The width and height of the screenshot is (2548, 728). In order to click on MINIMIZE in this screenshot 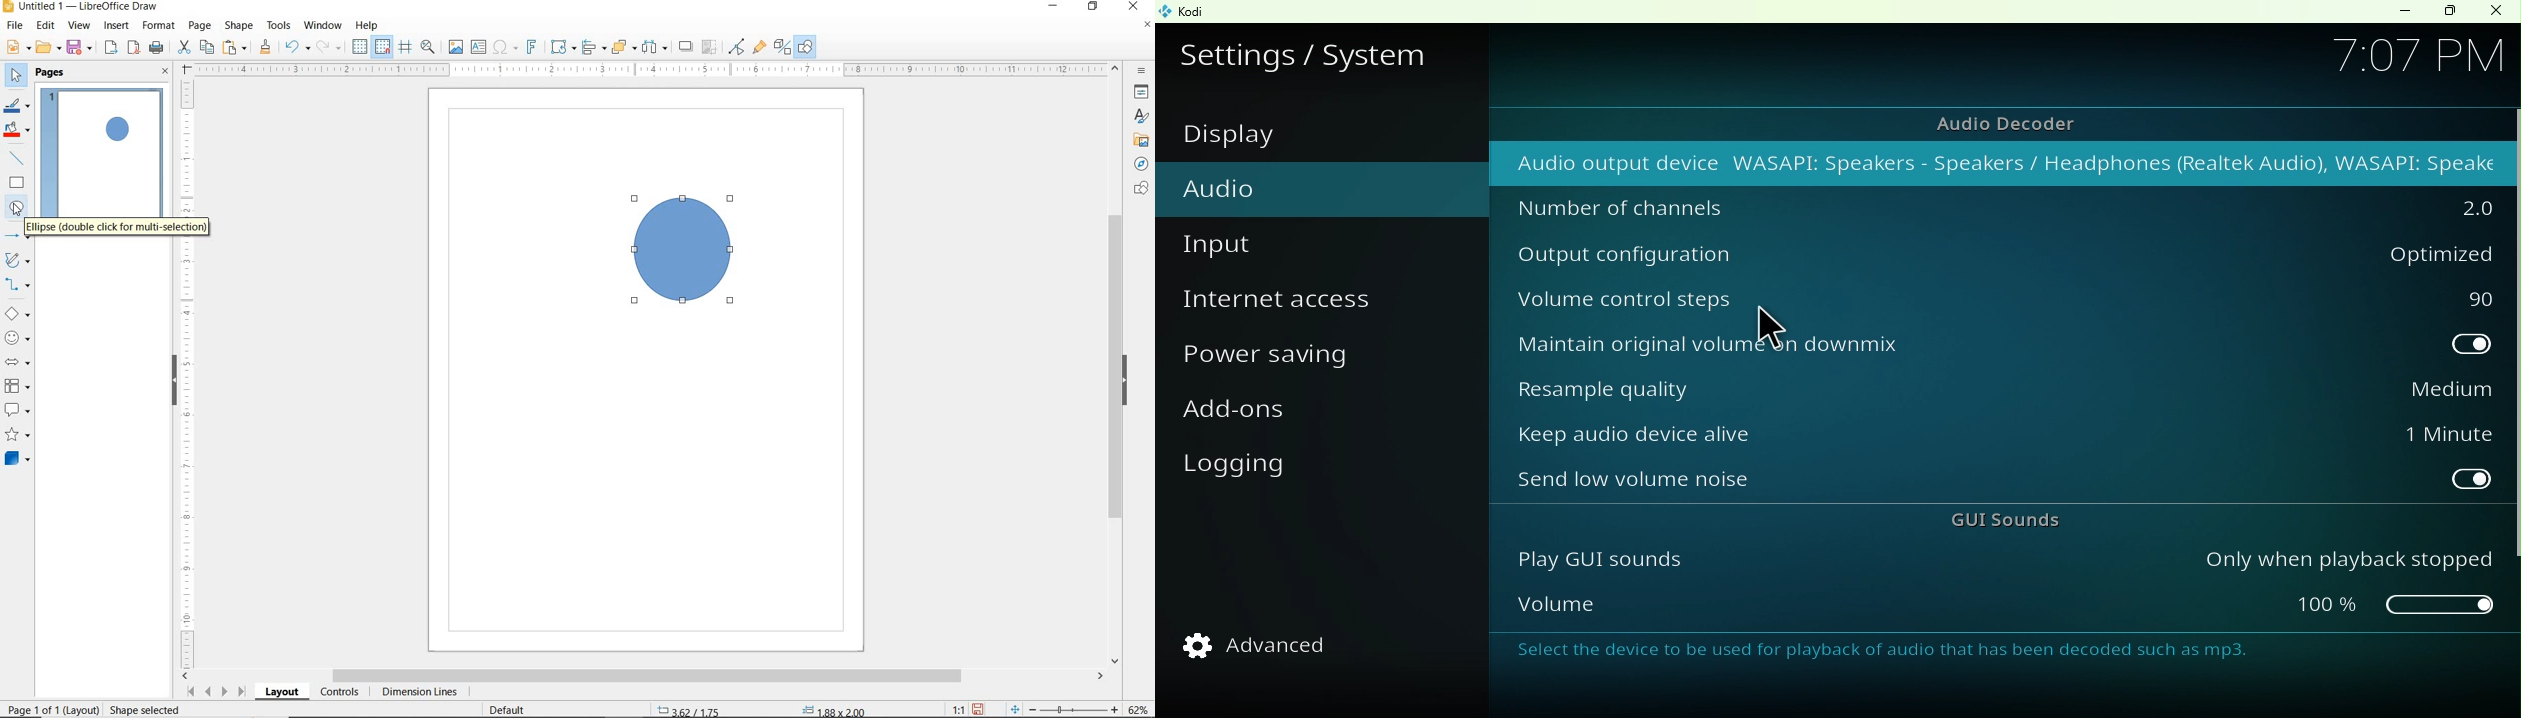, I will do `click(1056, 7)`.